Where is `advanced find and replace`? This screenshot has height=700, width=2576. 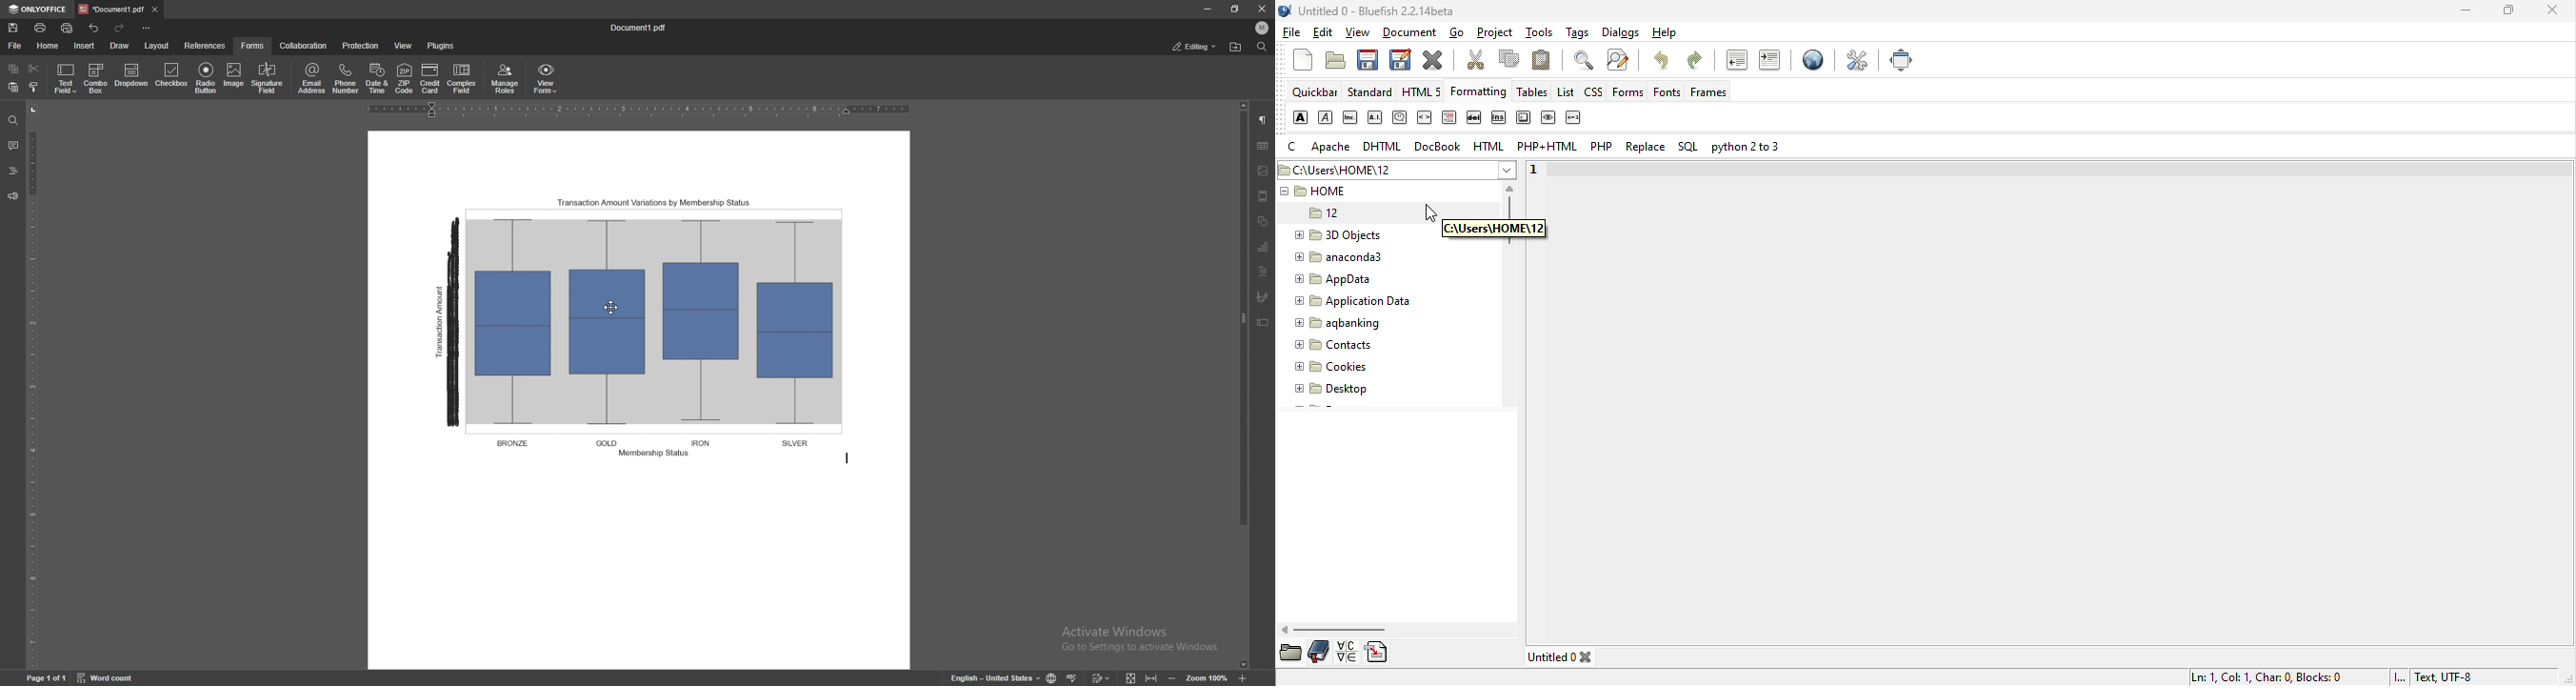 advanced find and replace is located at coordinates (1621, 61).